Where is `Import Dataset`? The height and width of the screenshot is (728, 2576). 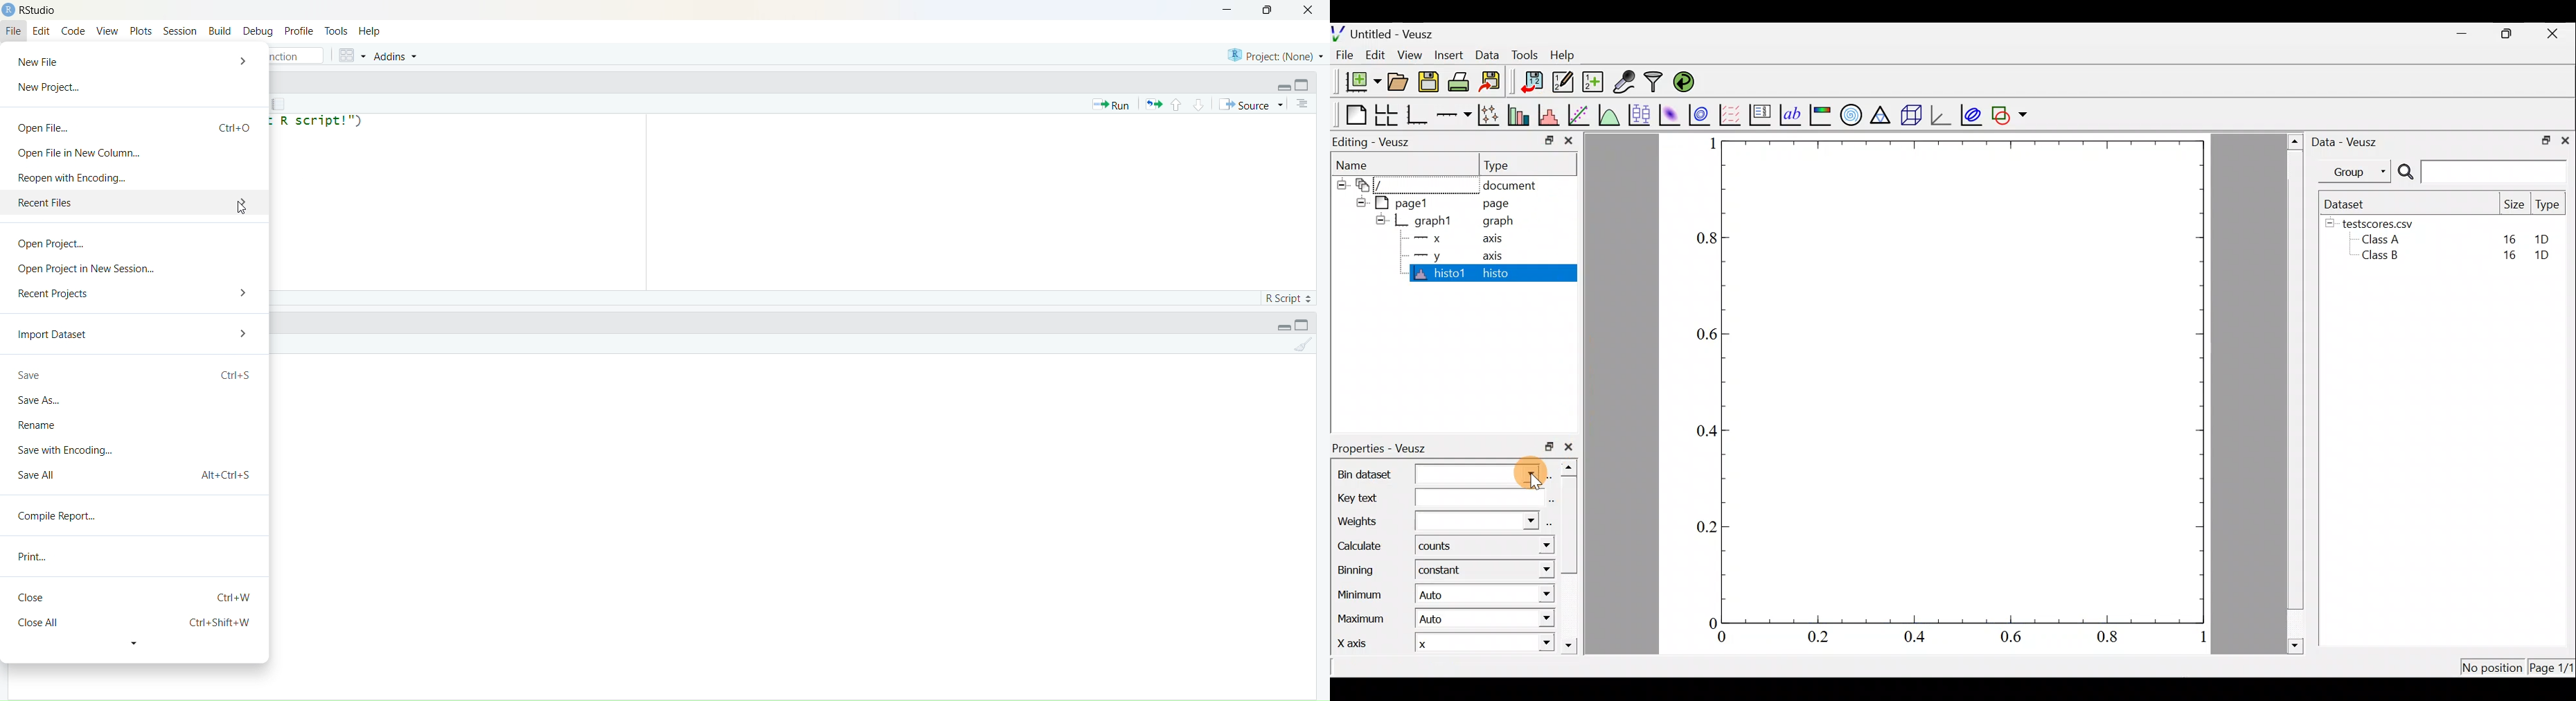 Import Dataset is located at coordinates (55, 336).